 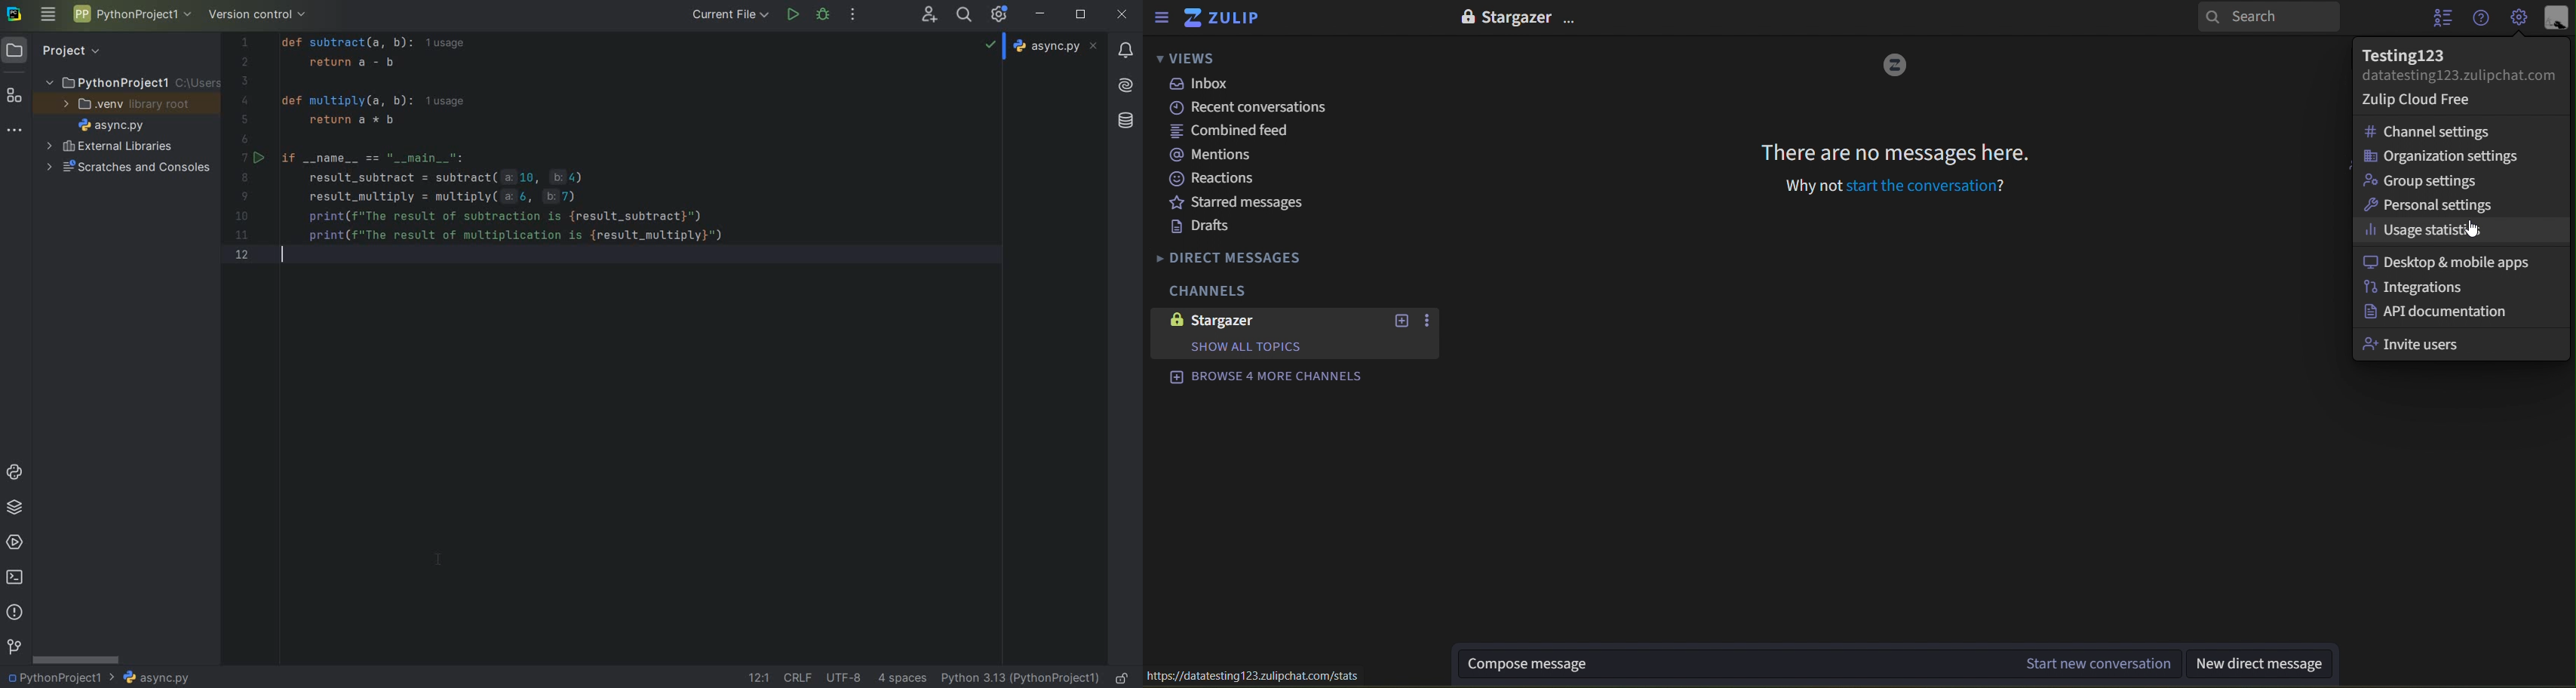 I want to click on cursor, so click(x=2470, y=230).